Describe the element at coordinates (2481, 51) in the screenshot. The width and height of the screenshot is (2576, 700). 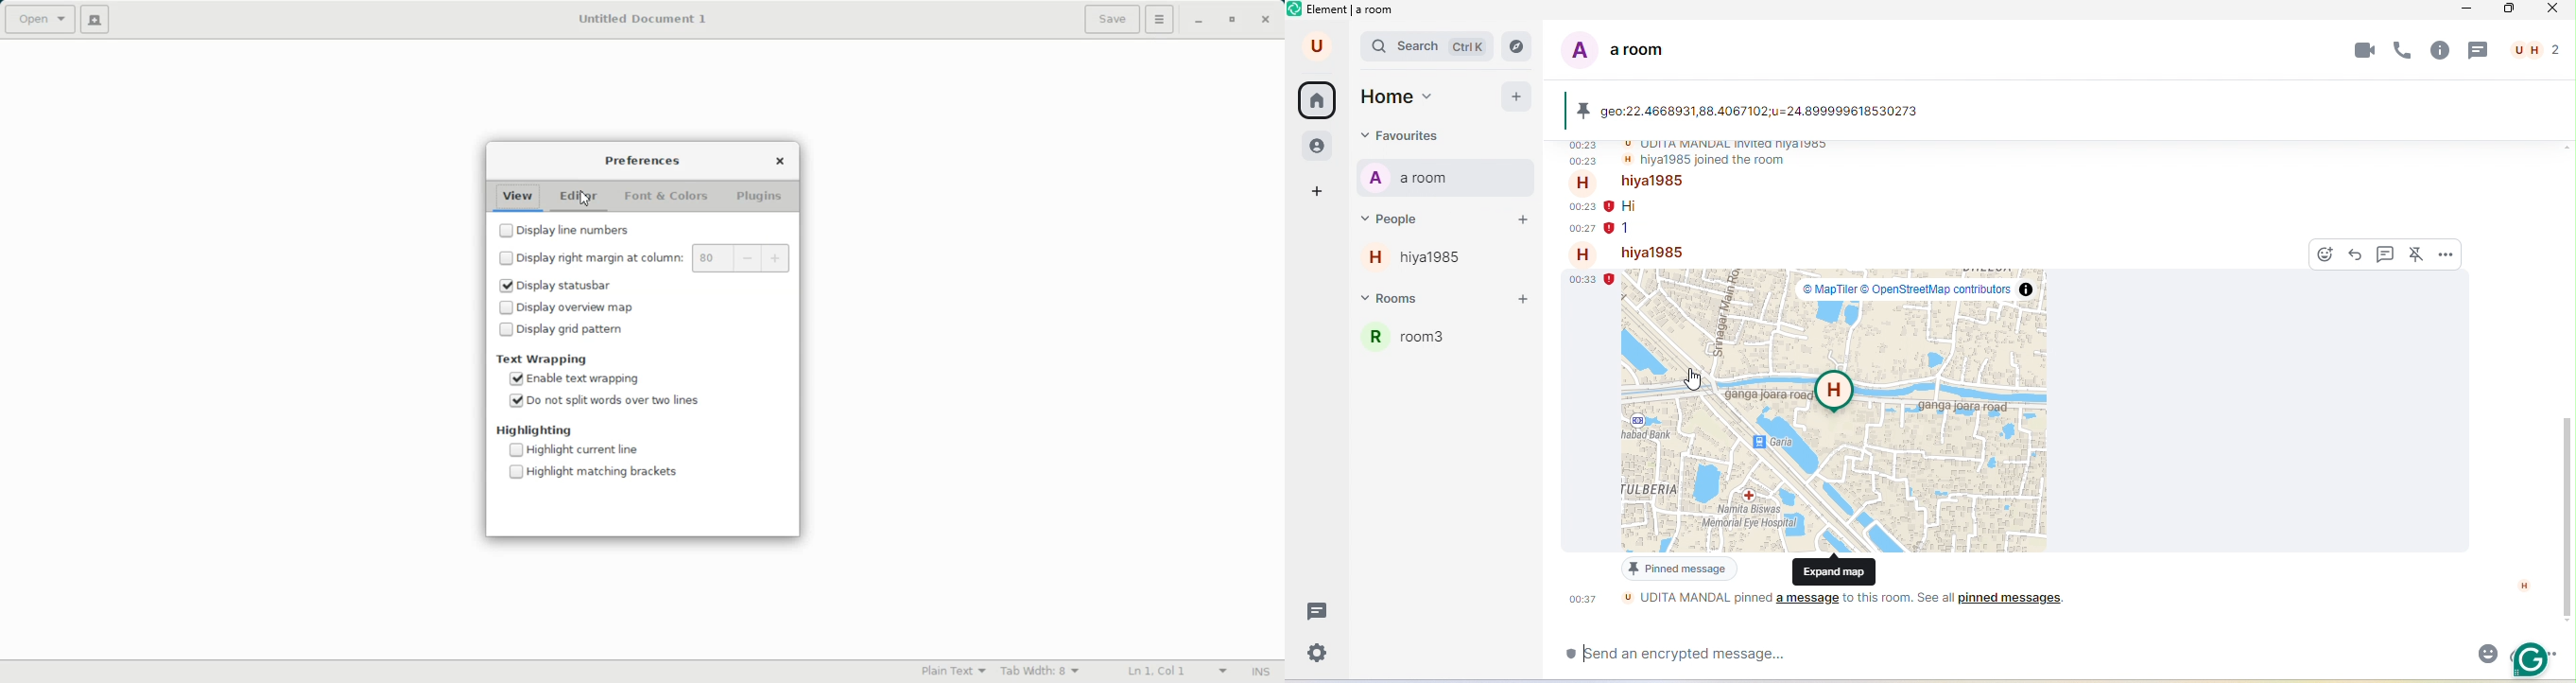
I see `threads` at that location.